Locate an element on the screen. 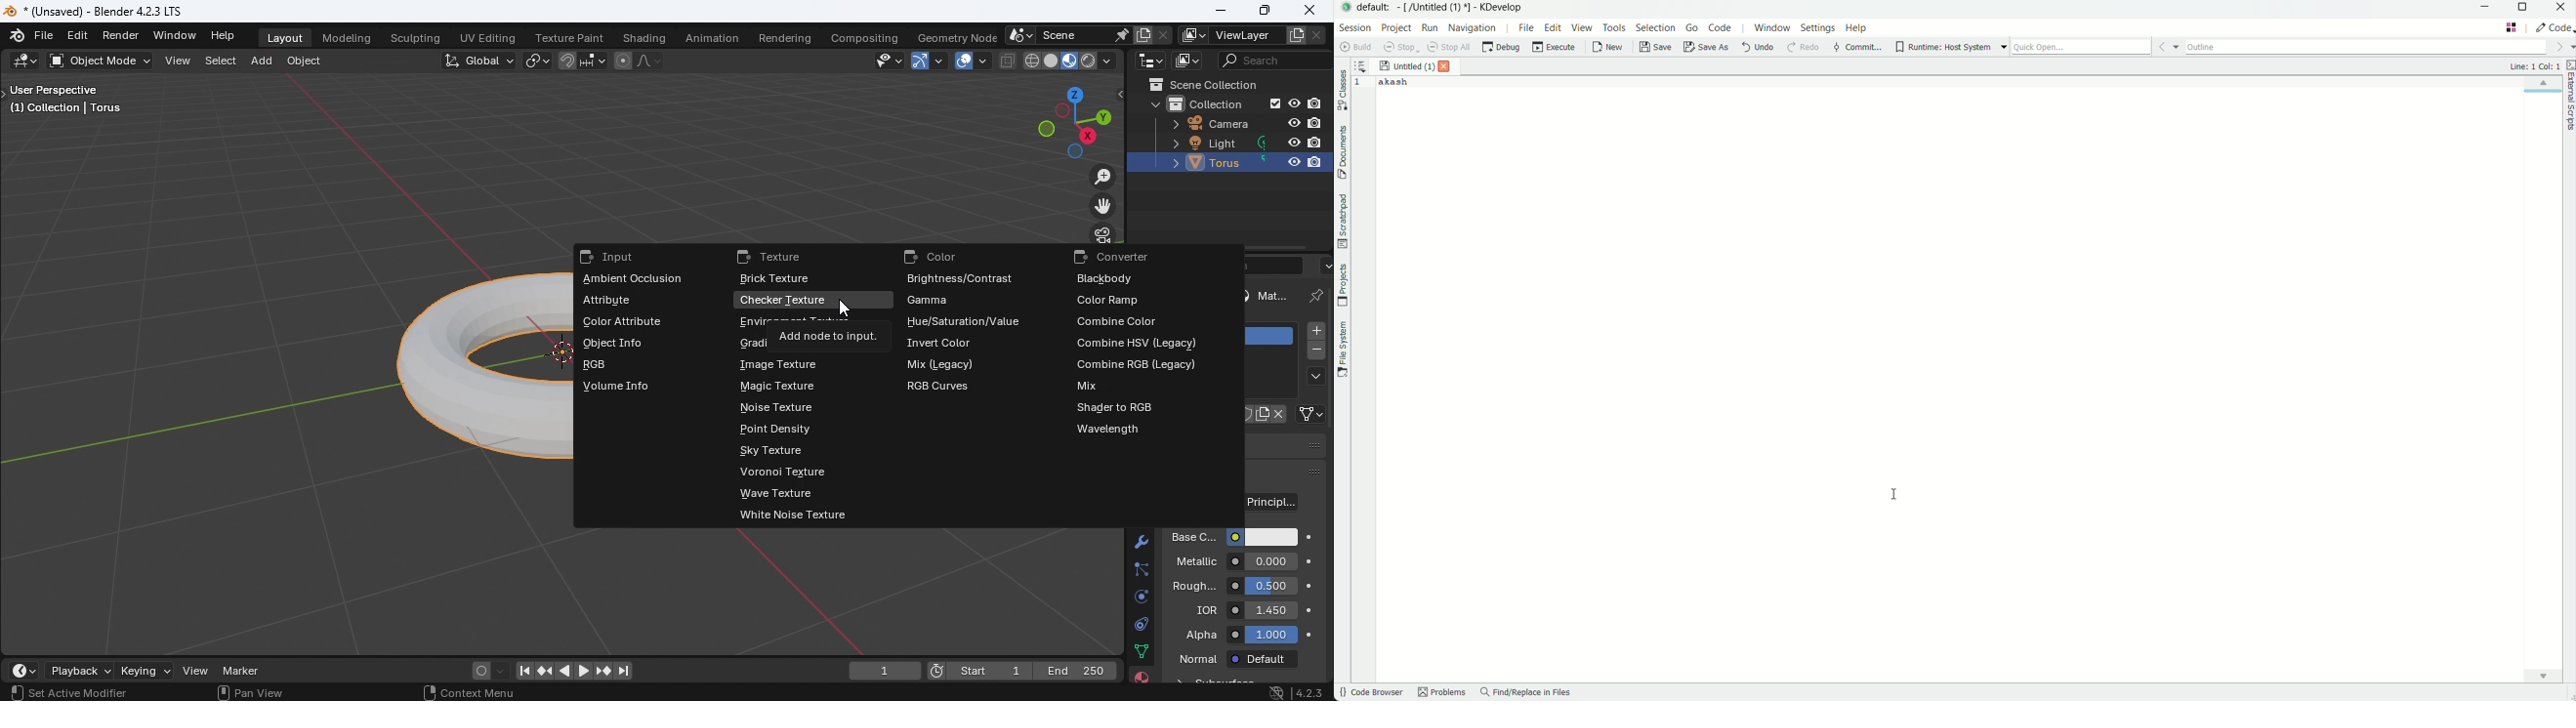 This screenshot has width=2576, height=728. Volume info is located at coordinates (613, 387).